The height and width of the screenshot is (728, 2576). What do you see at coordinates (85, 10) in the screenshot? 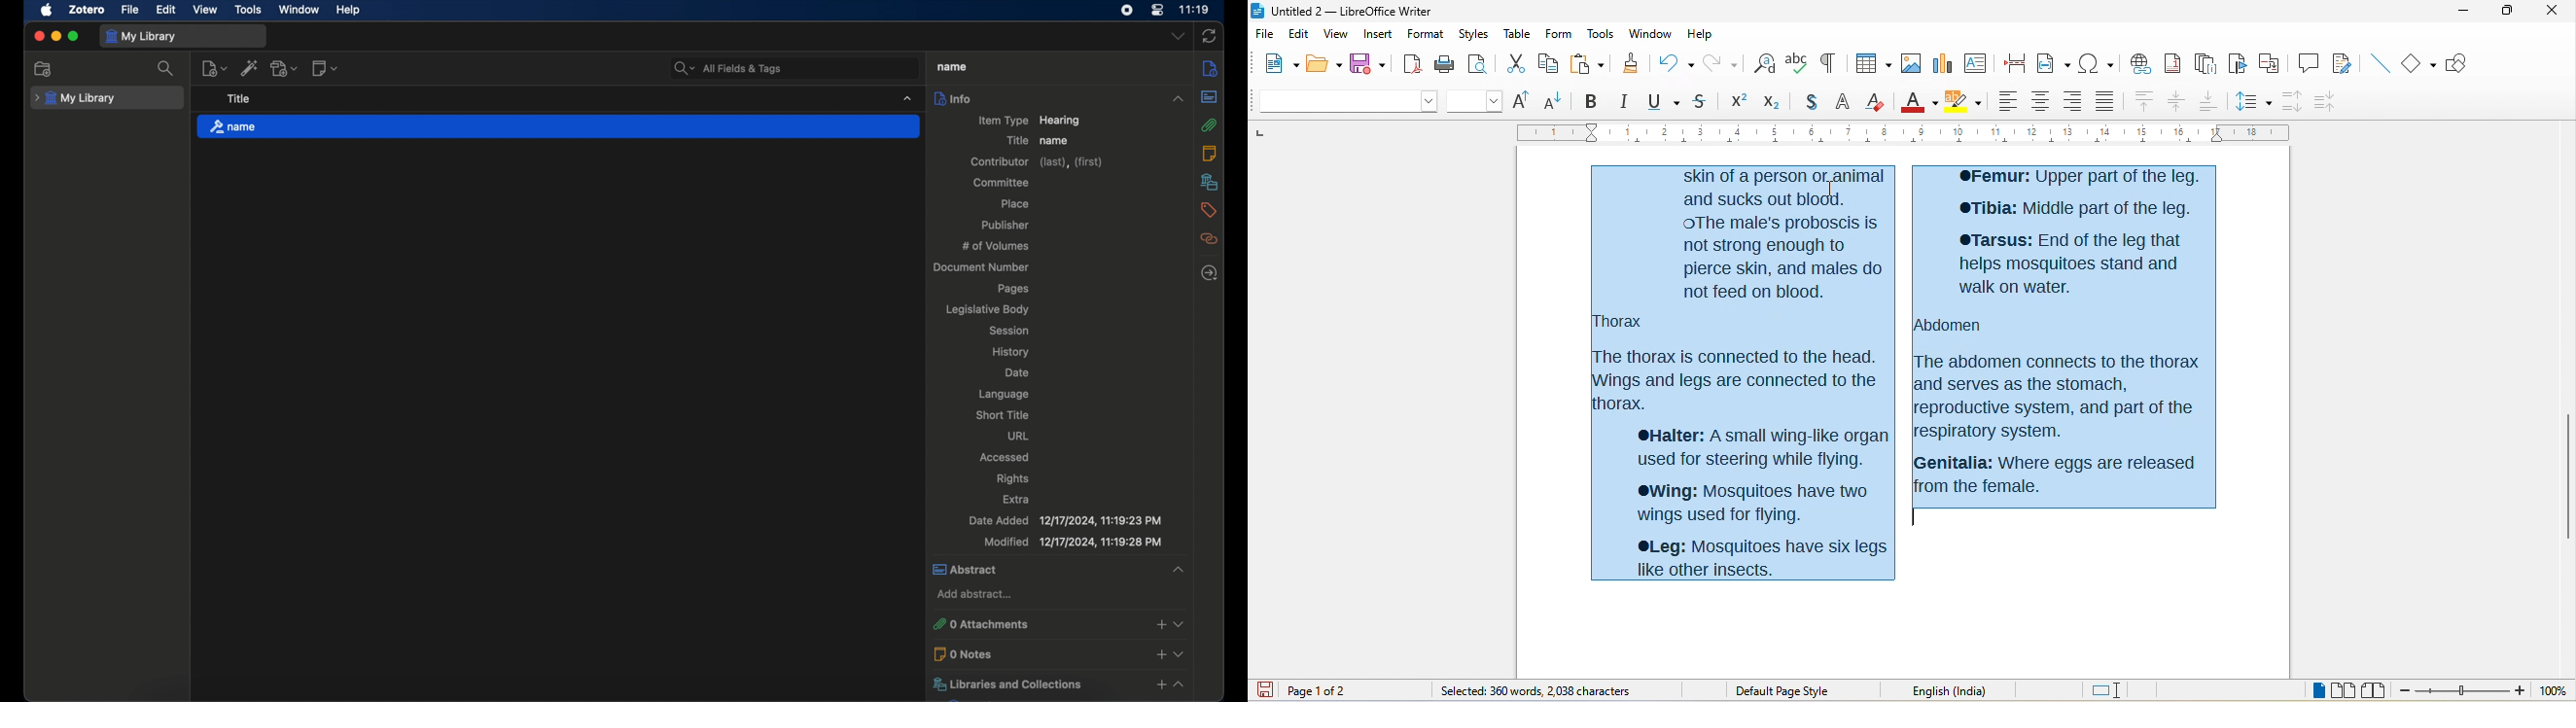
I see `zotero` at bounding box center [85, 10].